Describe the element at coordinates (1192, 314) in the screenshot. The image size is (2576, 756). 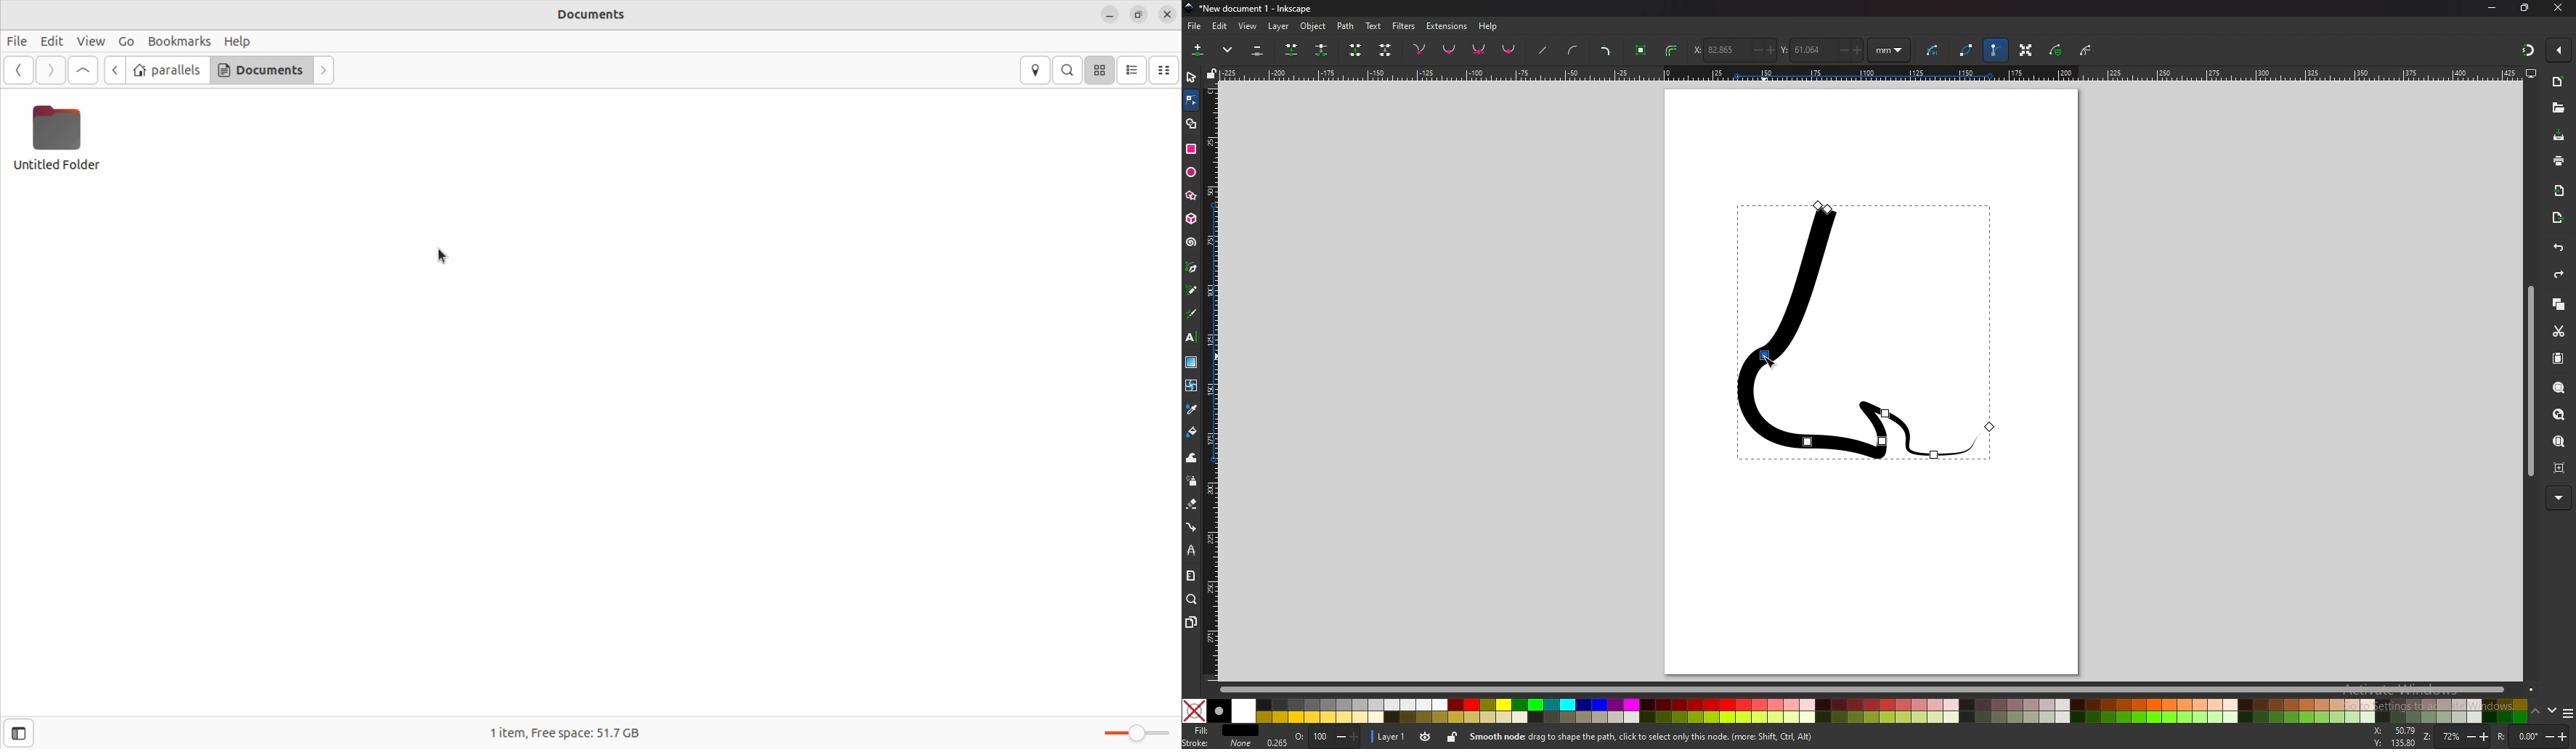
I see `calligraphy` at that location.